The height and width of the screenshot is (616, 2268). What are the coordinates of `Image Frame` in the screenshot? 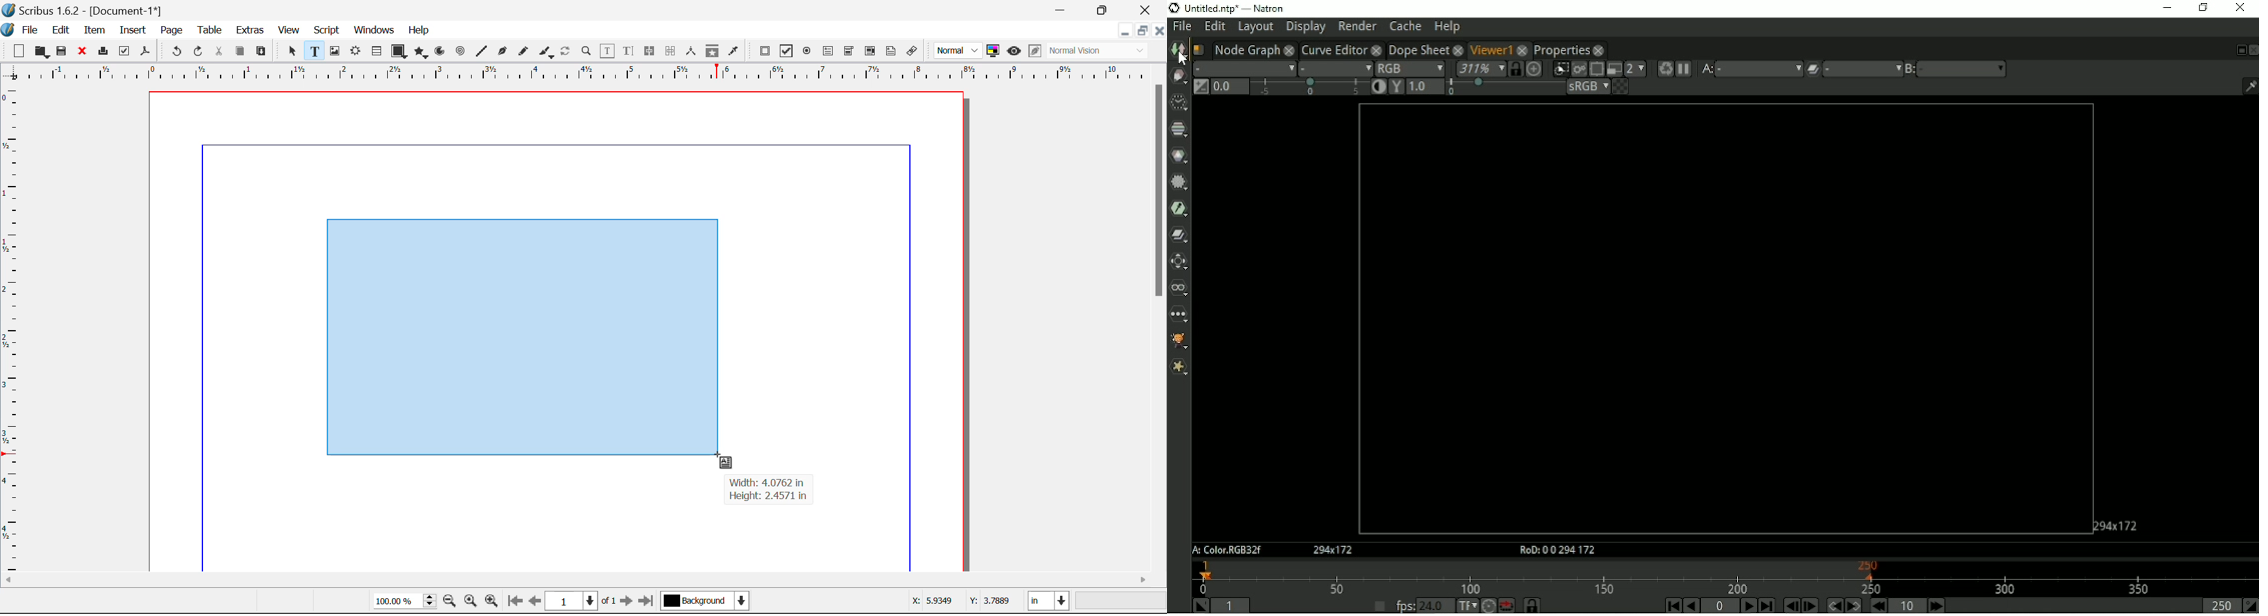 It's located at (334, 51).